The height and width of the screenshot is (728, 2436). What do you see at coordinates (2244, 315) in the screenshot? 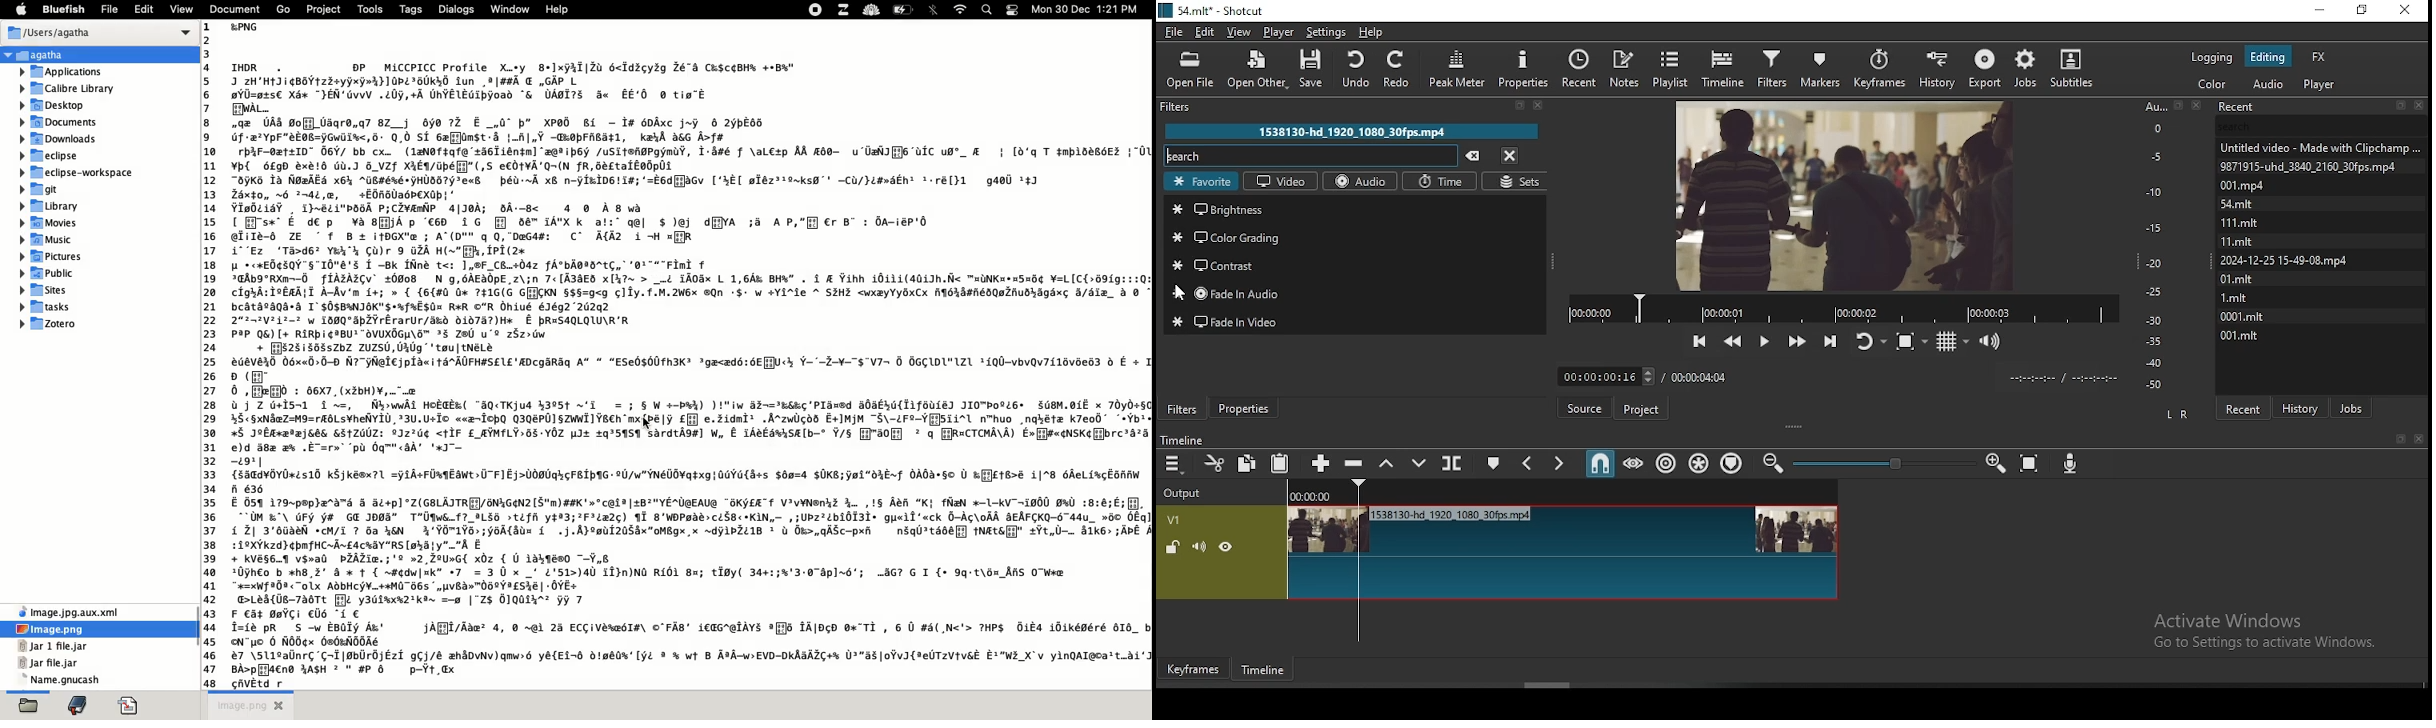
I see `0001.mlt` at bounding box center [2244, 315].